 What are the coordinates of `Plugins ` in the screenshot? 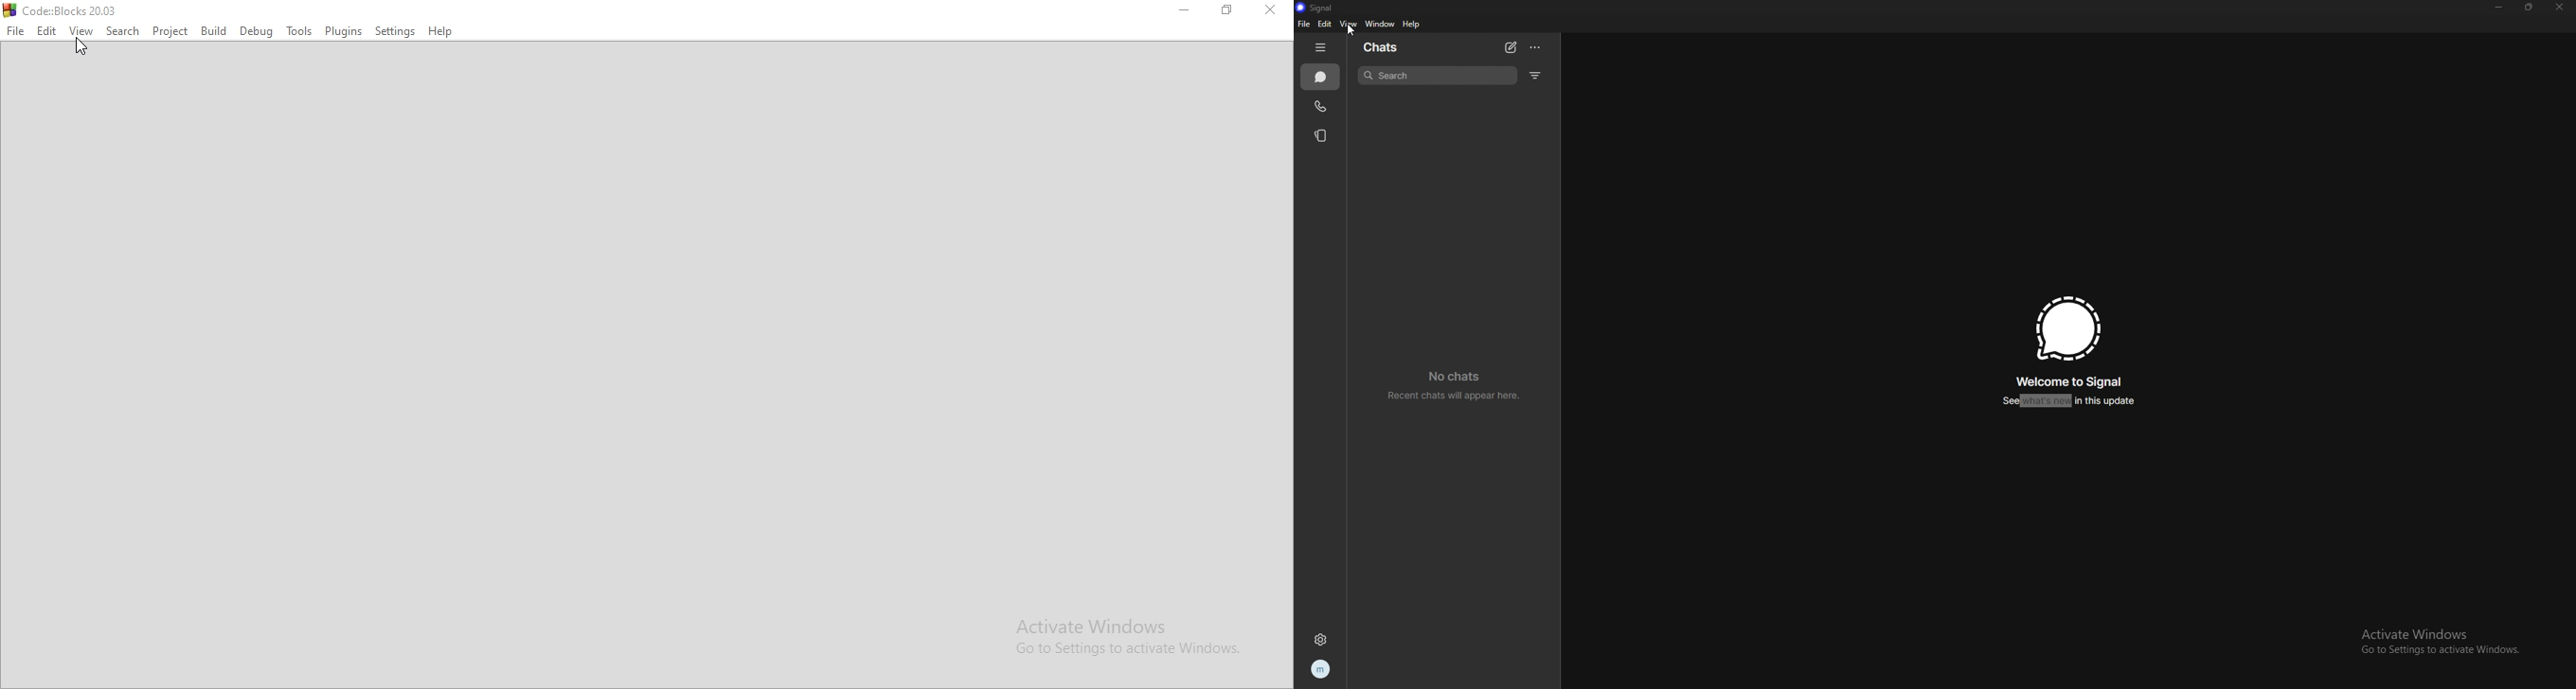 It's located at (343, 30).